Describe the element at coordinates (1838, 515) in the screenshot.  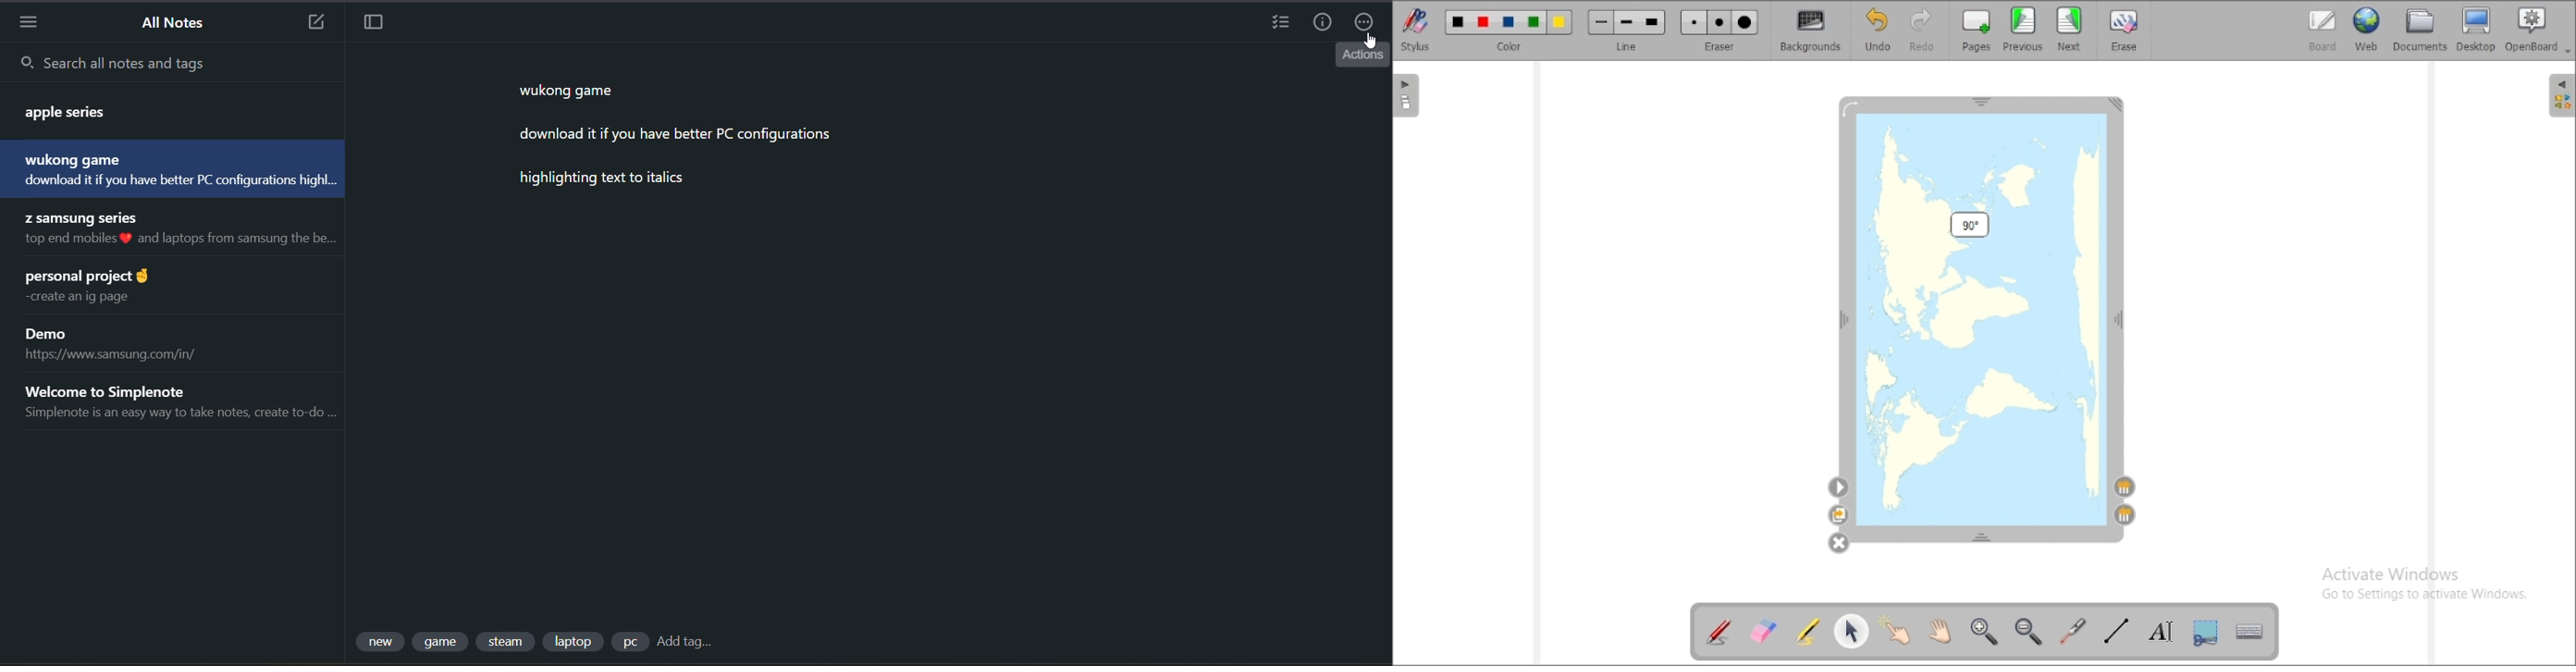
I see `duplicate` at that location.